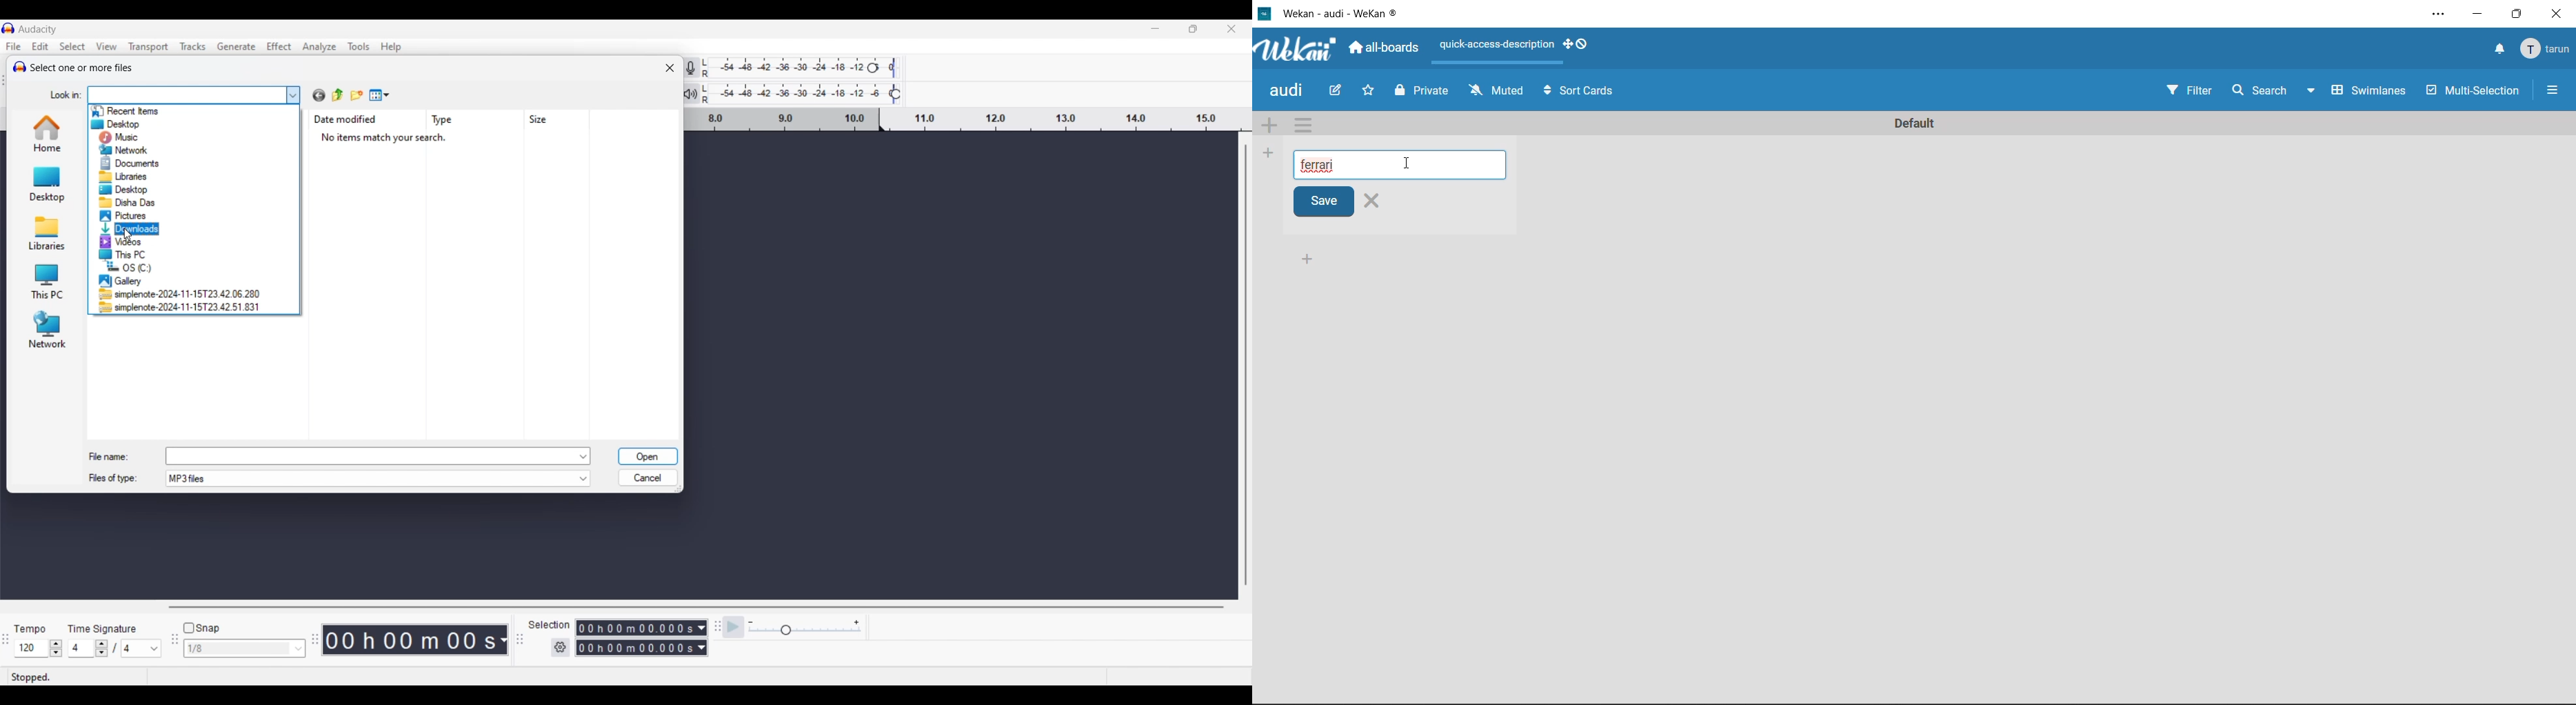  Describe the element at coordinates (1334, 12) in the screenshot. I see `app title Wekan - audi -WeKan` at that location.